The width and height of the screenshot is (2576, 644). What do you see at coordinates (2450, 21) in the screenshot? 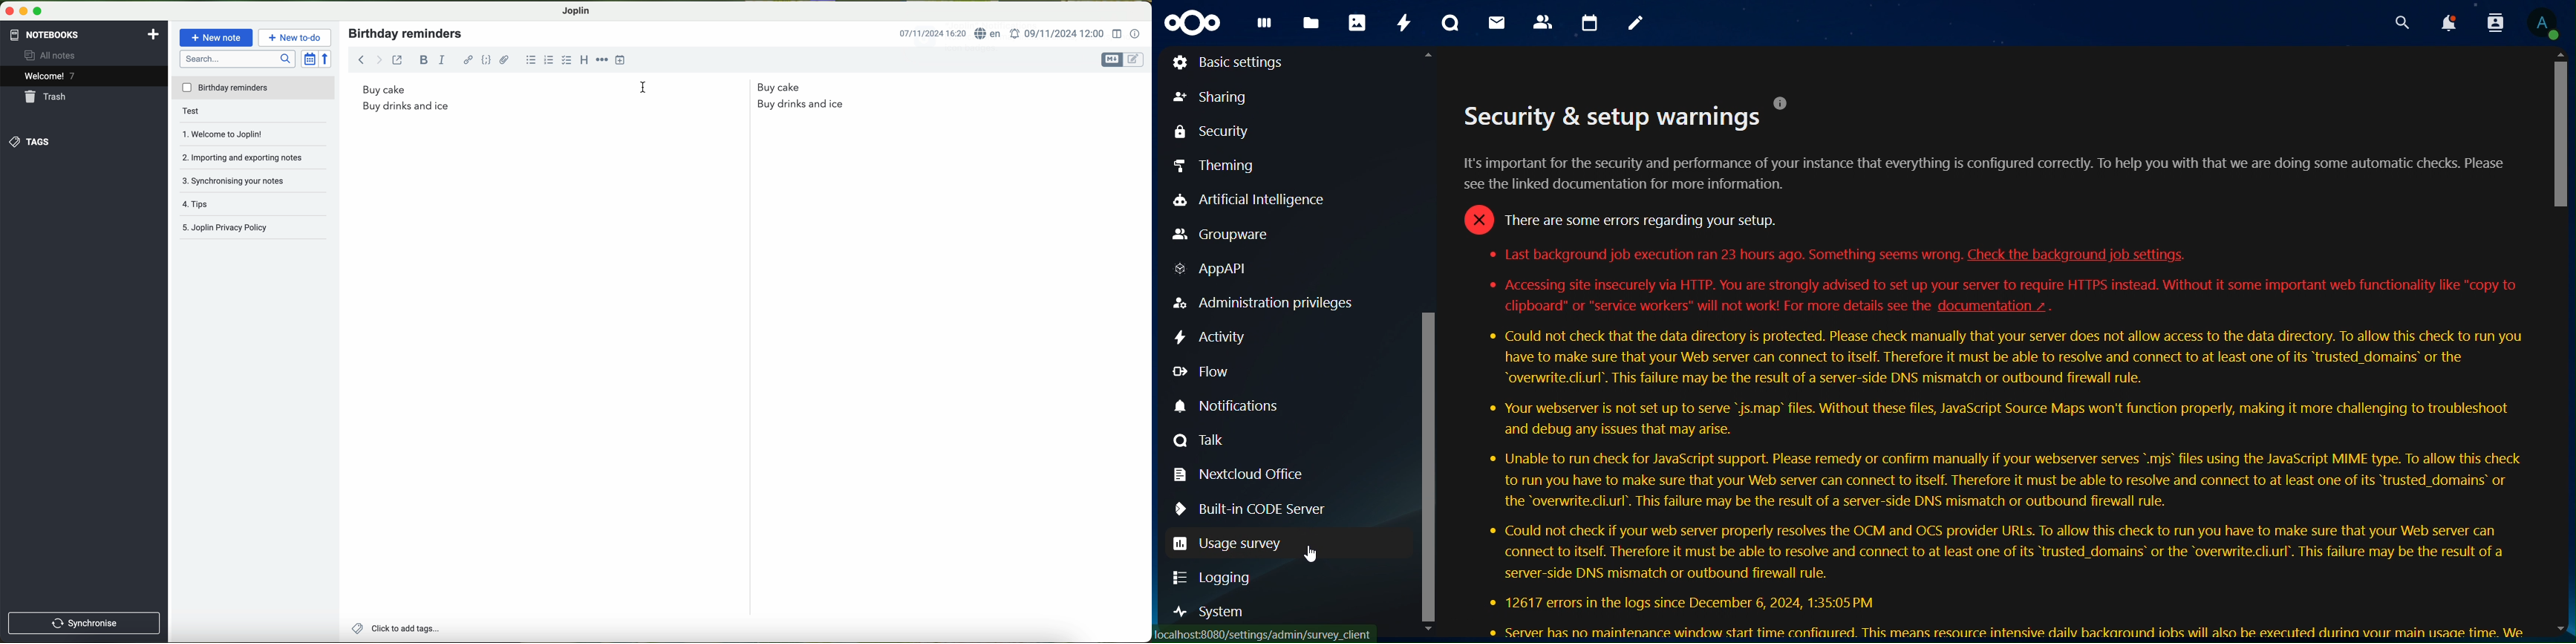
I see `notifications` at bounding box center [2450, 21].